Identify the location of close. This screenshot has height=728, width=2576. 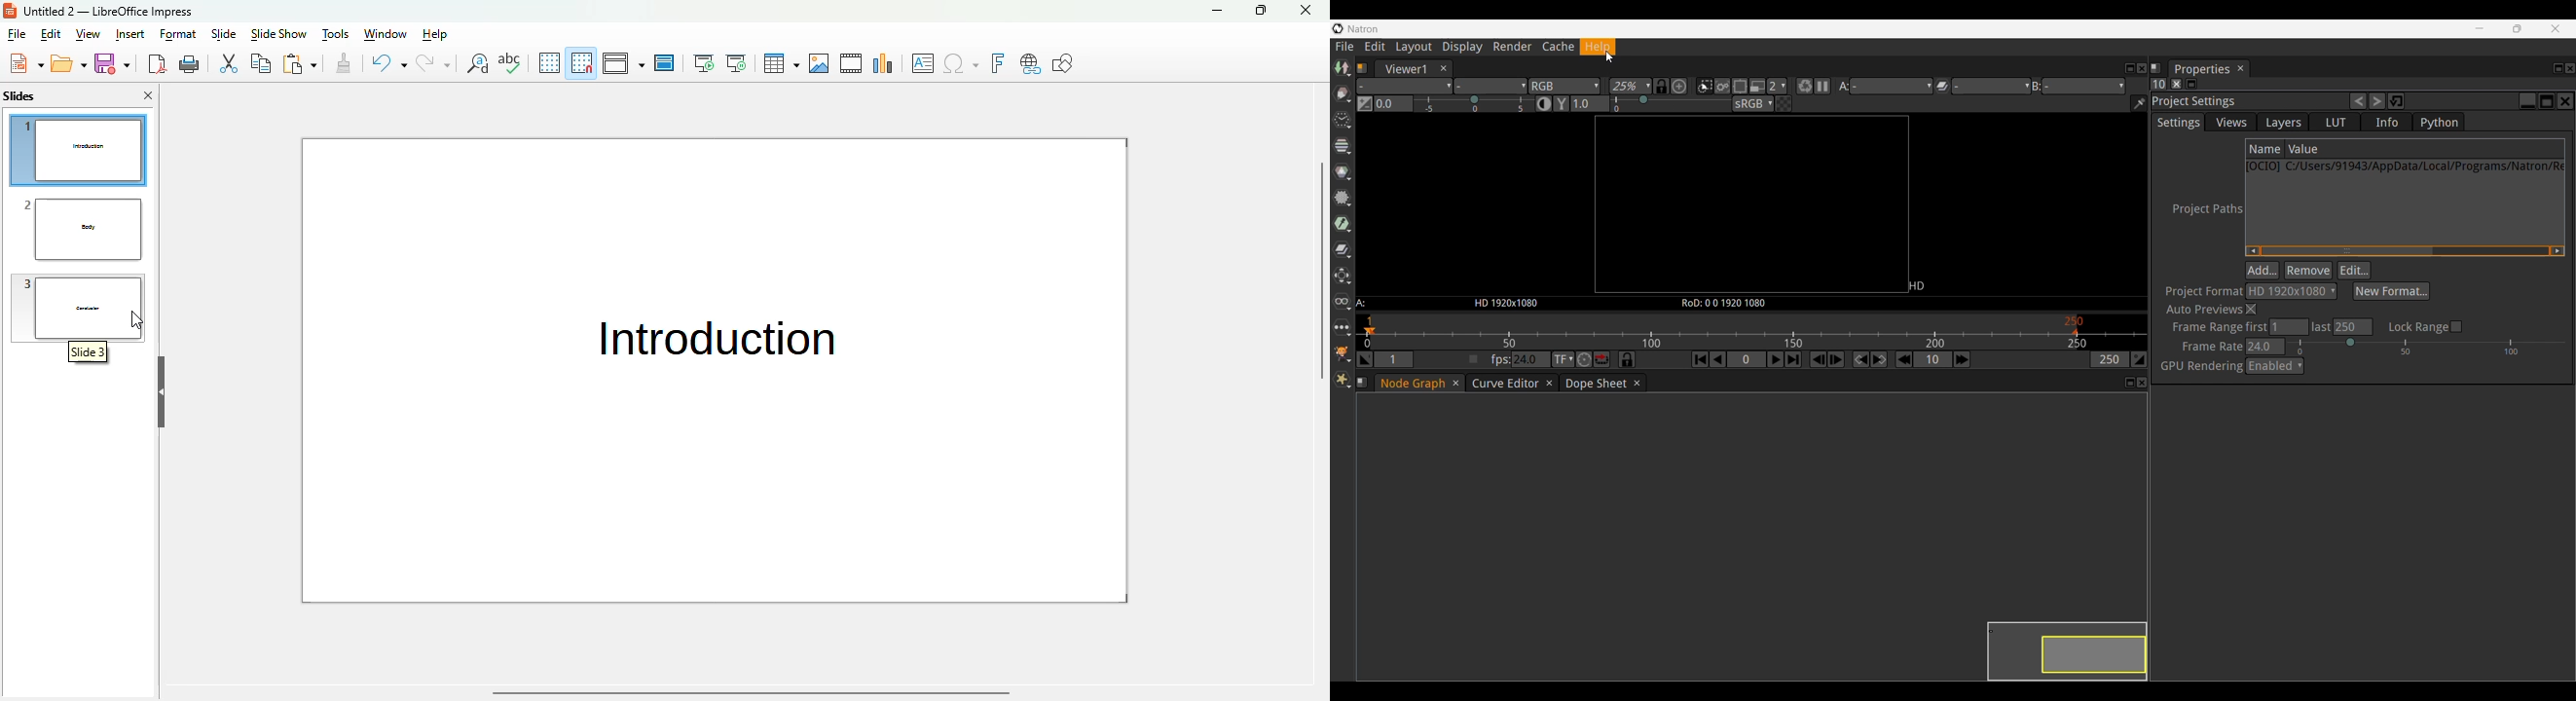
(1305, 10).